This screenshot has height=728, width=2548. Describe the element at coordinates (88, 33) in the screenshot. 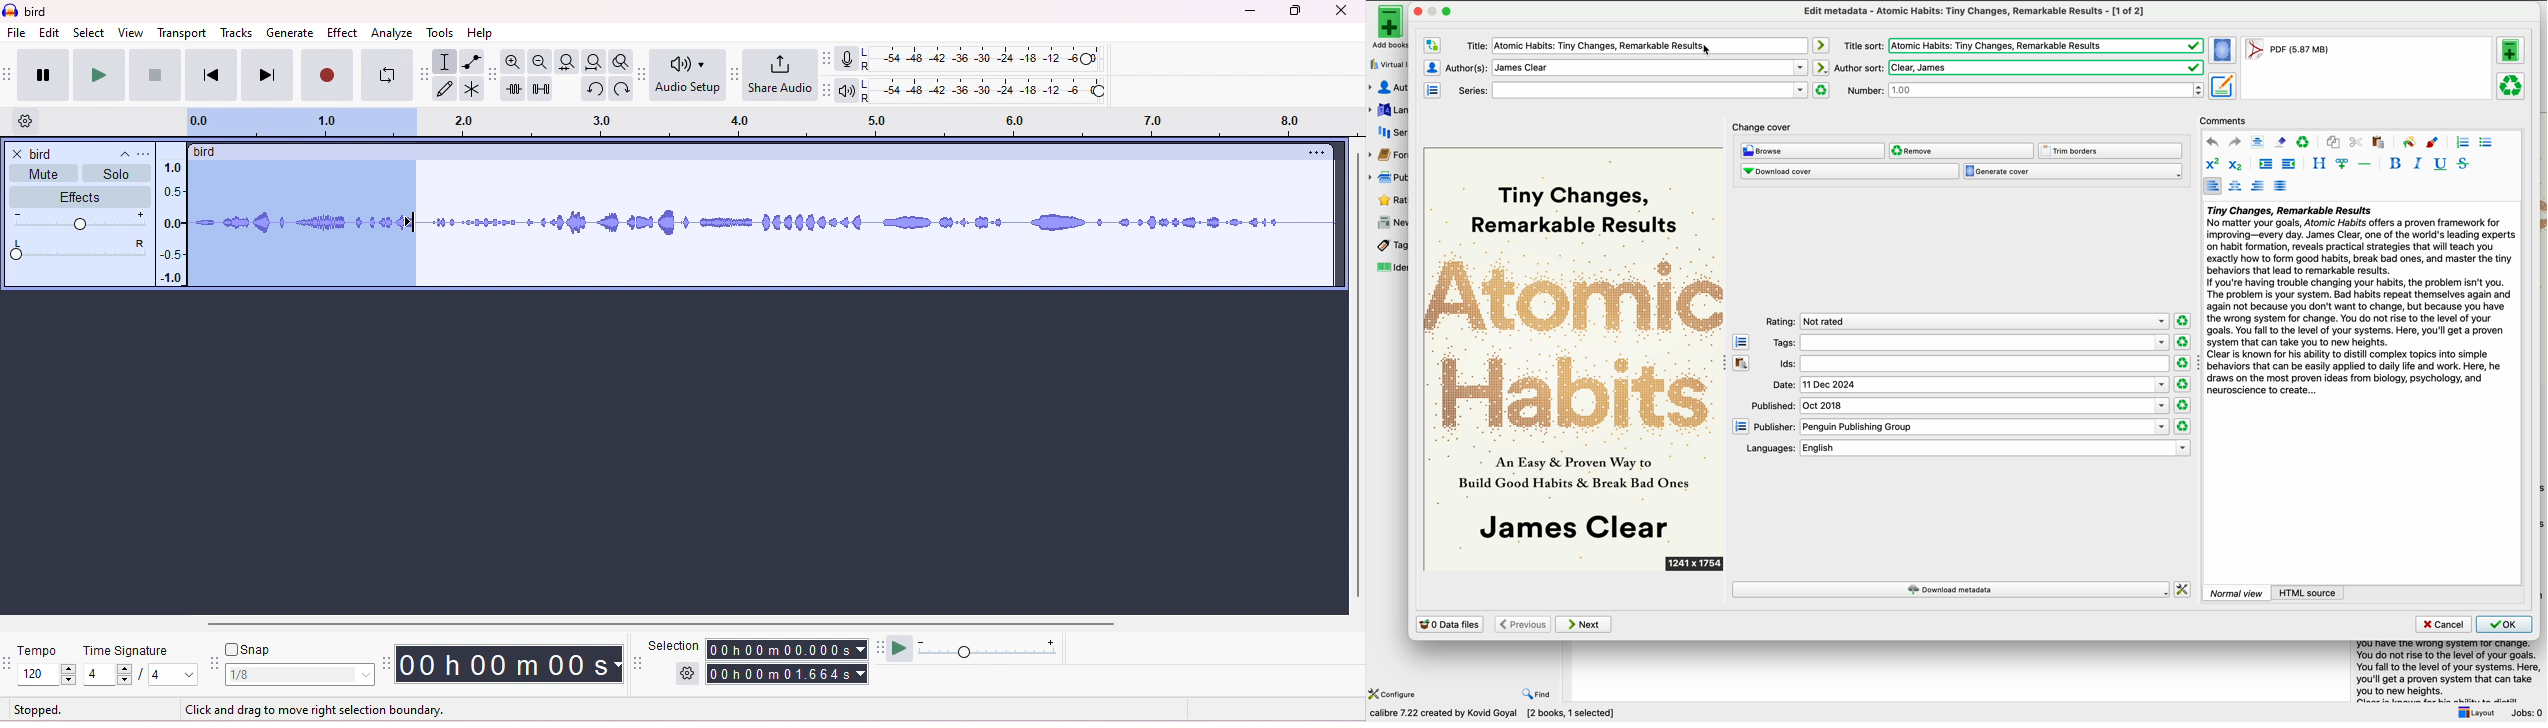

I see `select` at that location.